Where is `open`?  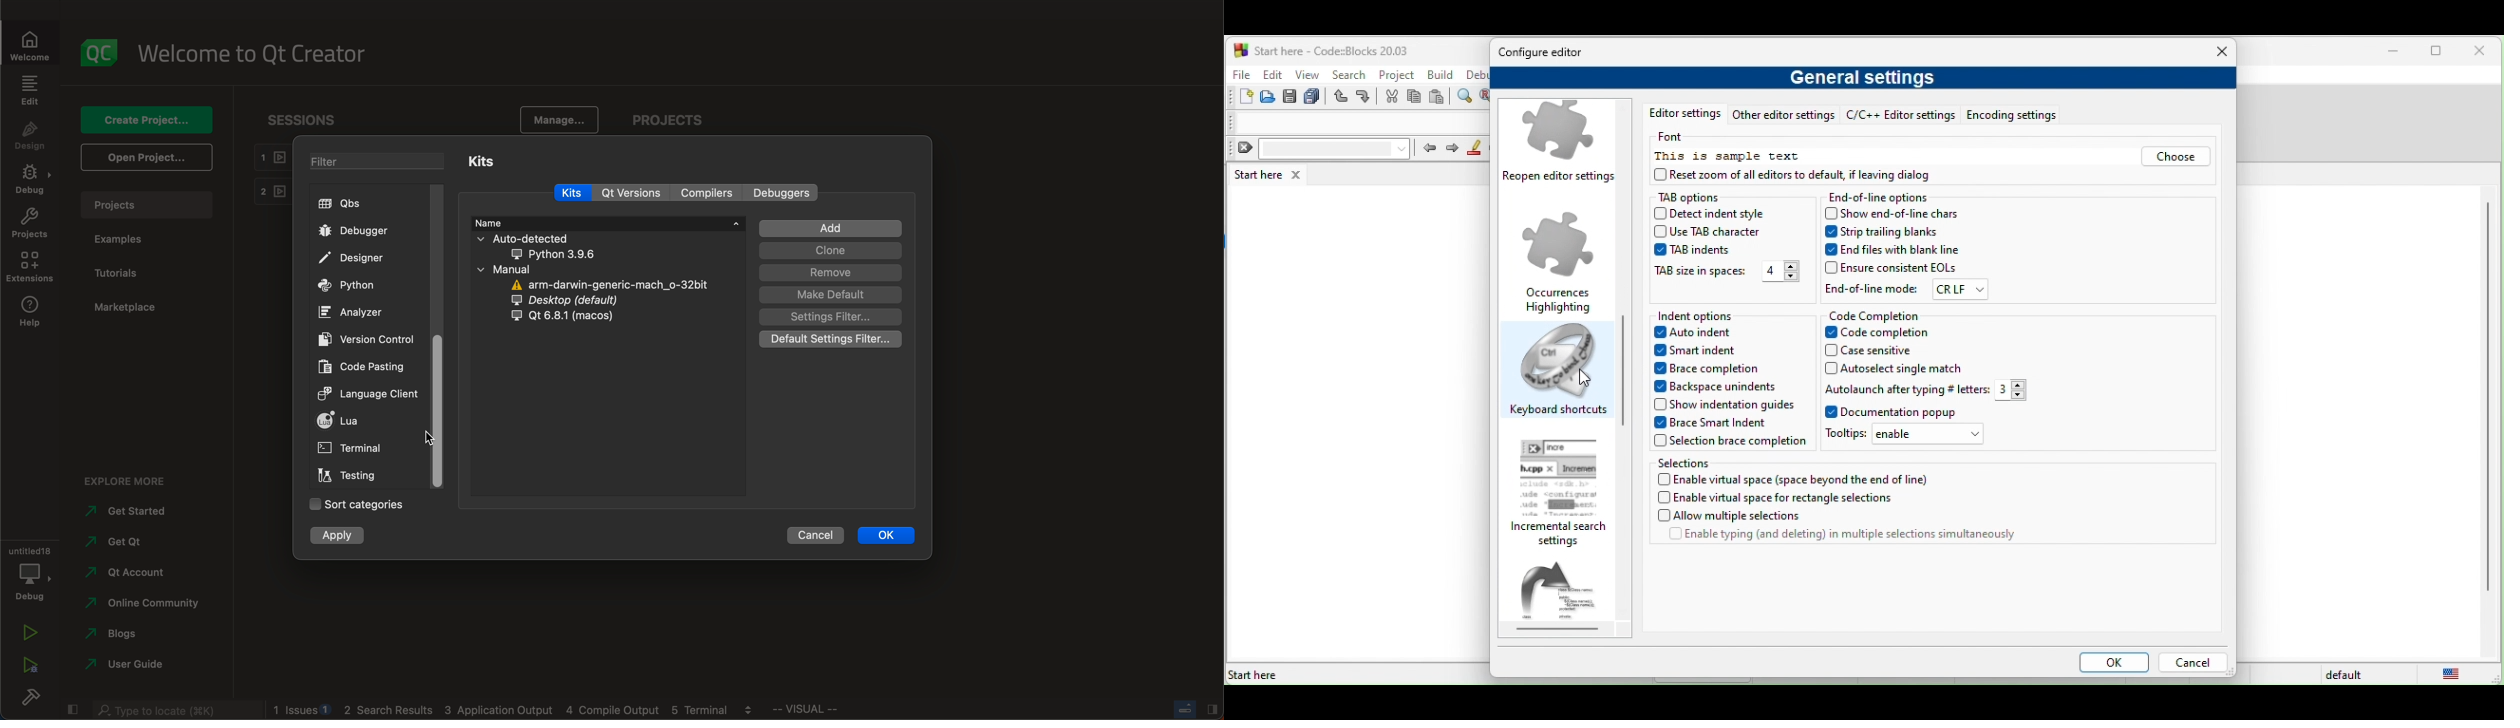
open is located at coordinates (1269, 97).